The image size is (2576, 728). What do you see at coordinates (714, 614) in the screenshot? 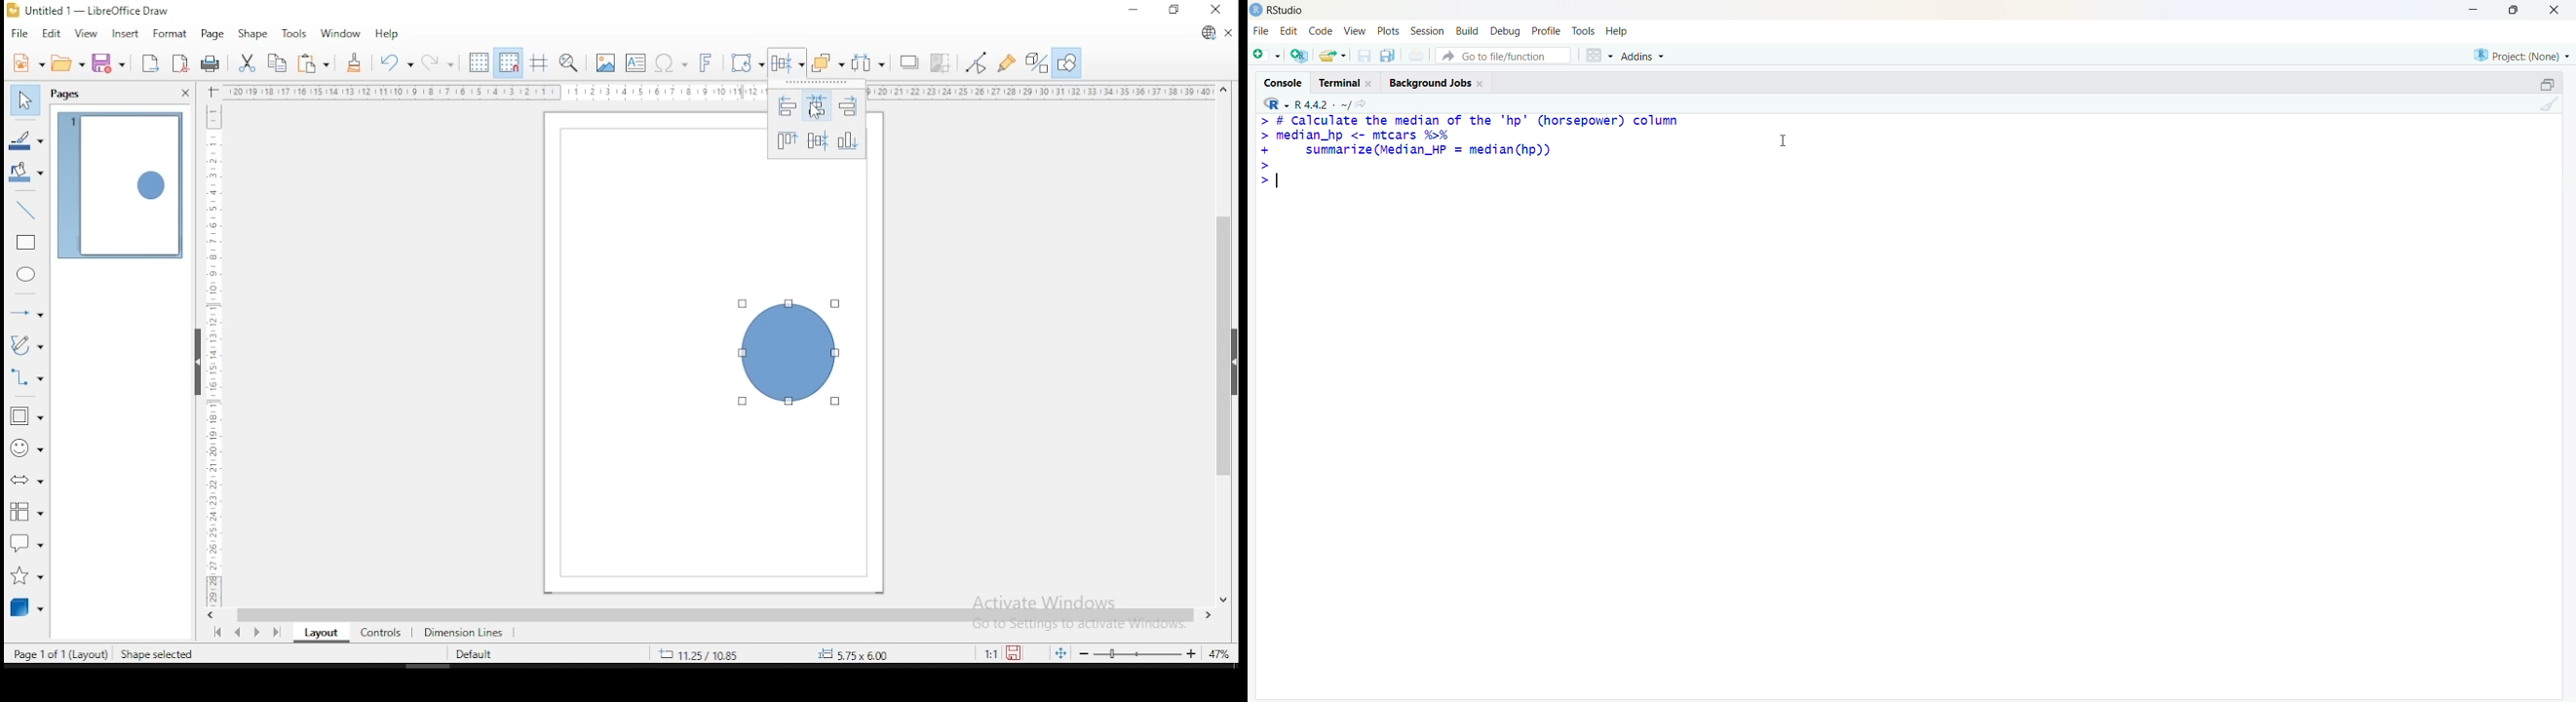
I see `scroll bar` at bounding box center [714, 614].